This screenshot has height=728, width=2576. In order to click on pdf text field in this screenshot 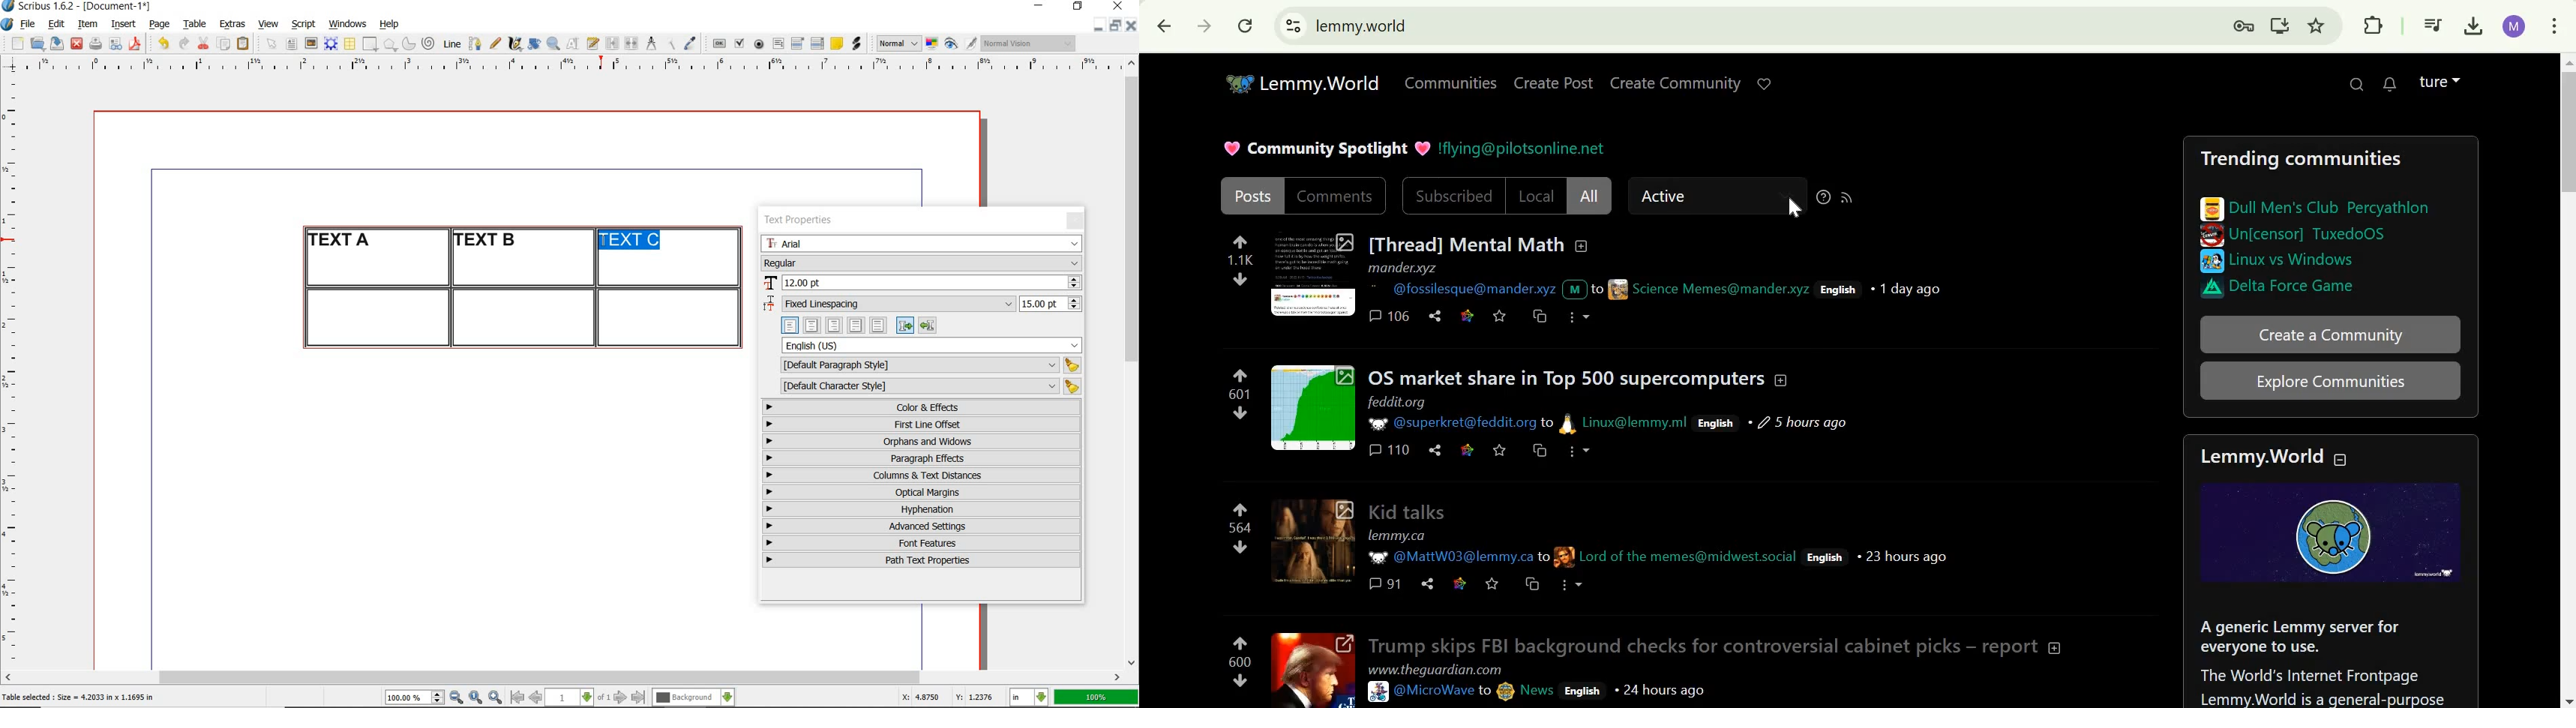, I will do `click(778, 45)`.